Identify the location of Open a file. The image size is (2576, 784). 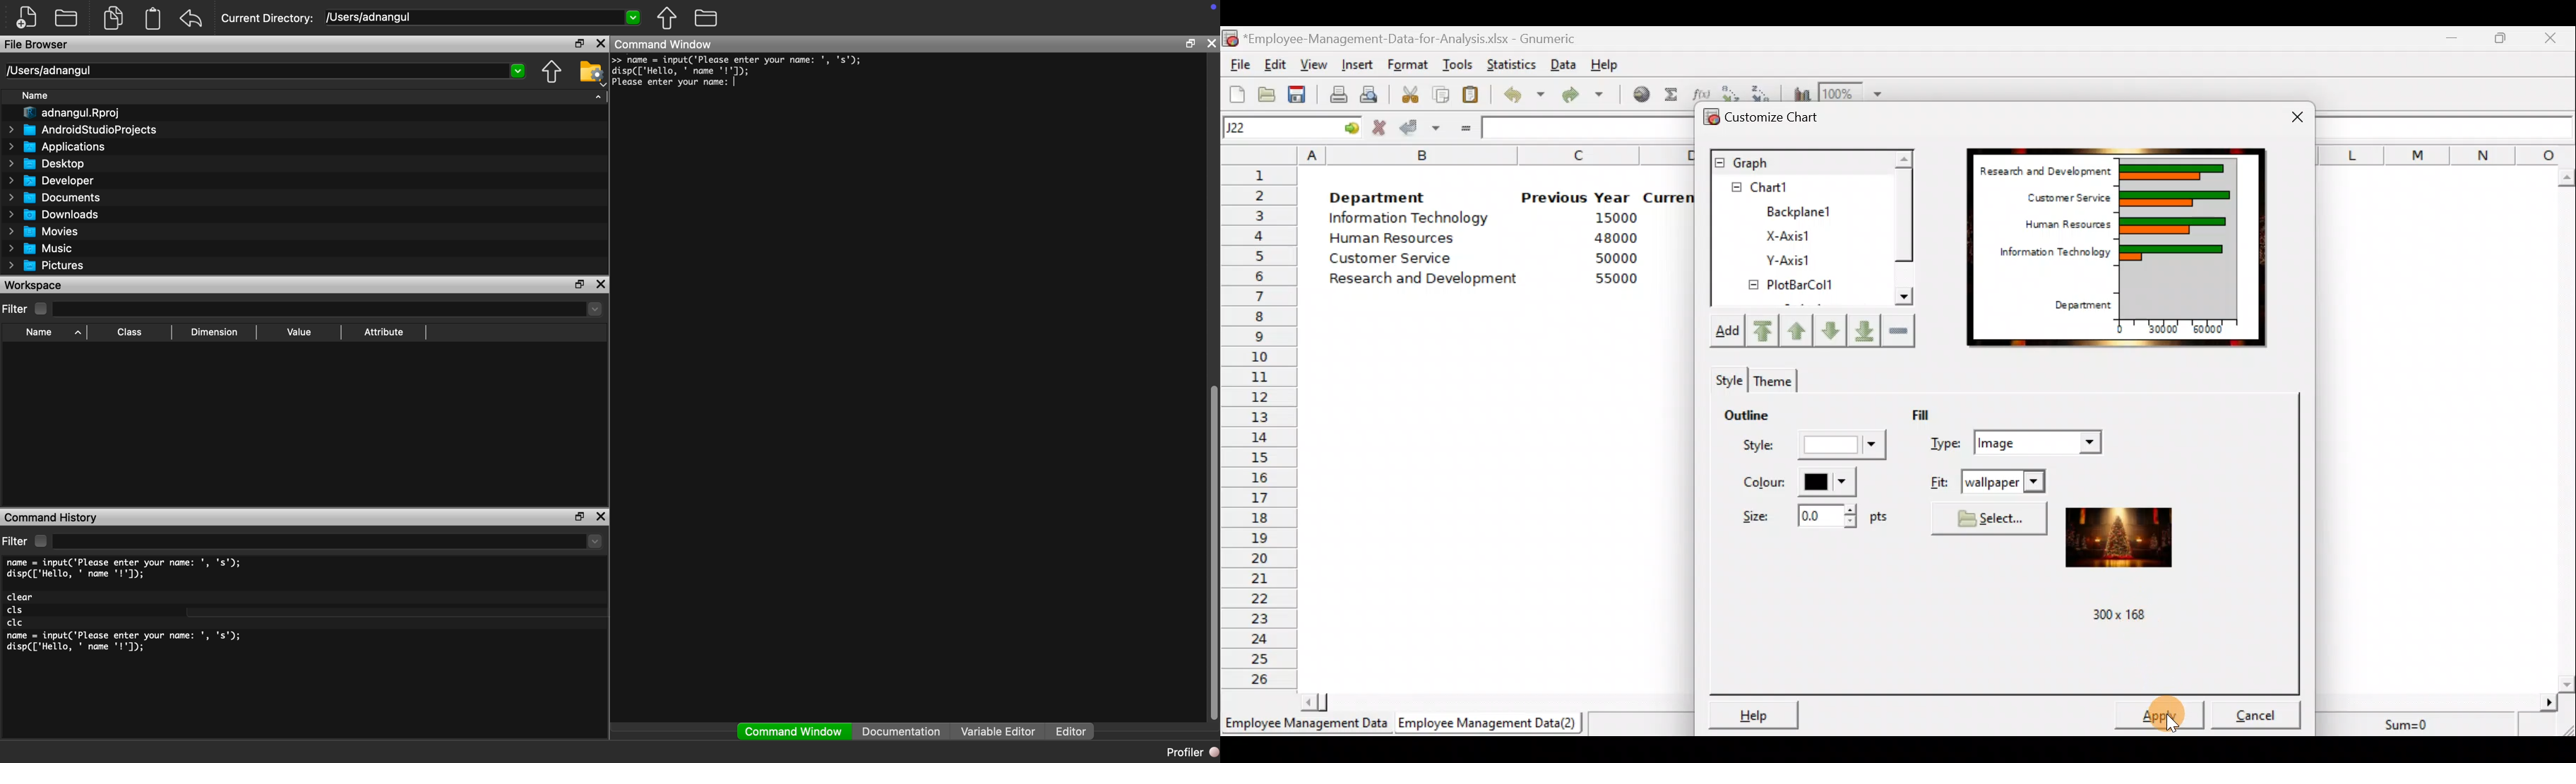
(1266, 93).